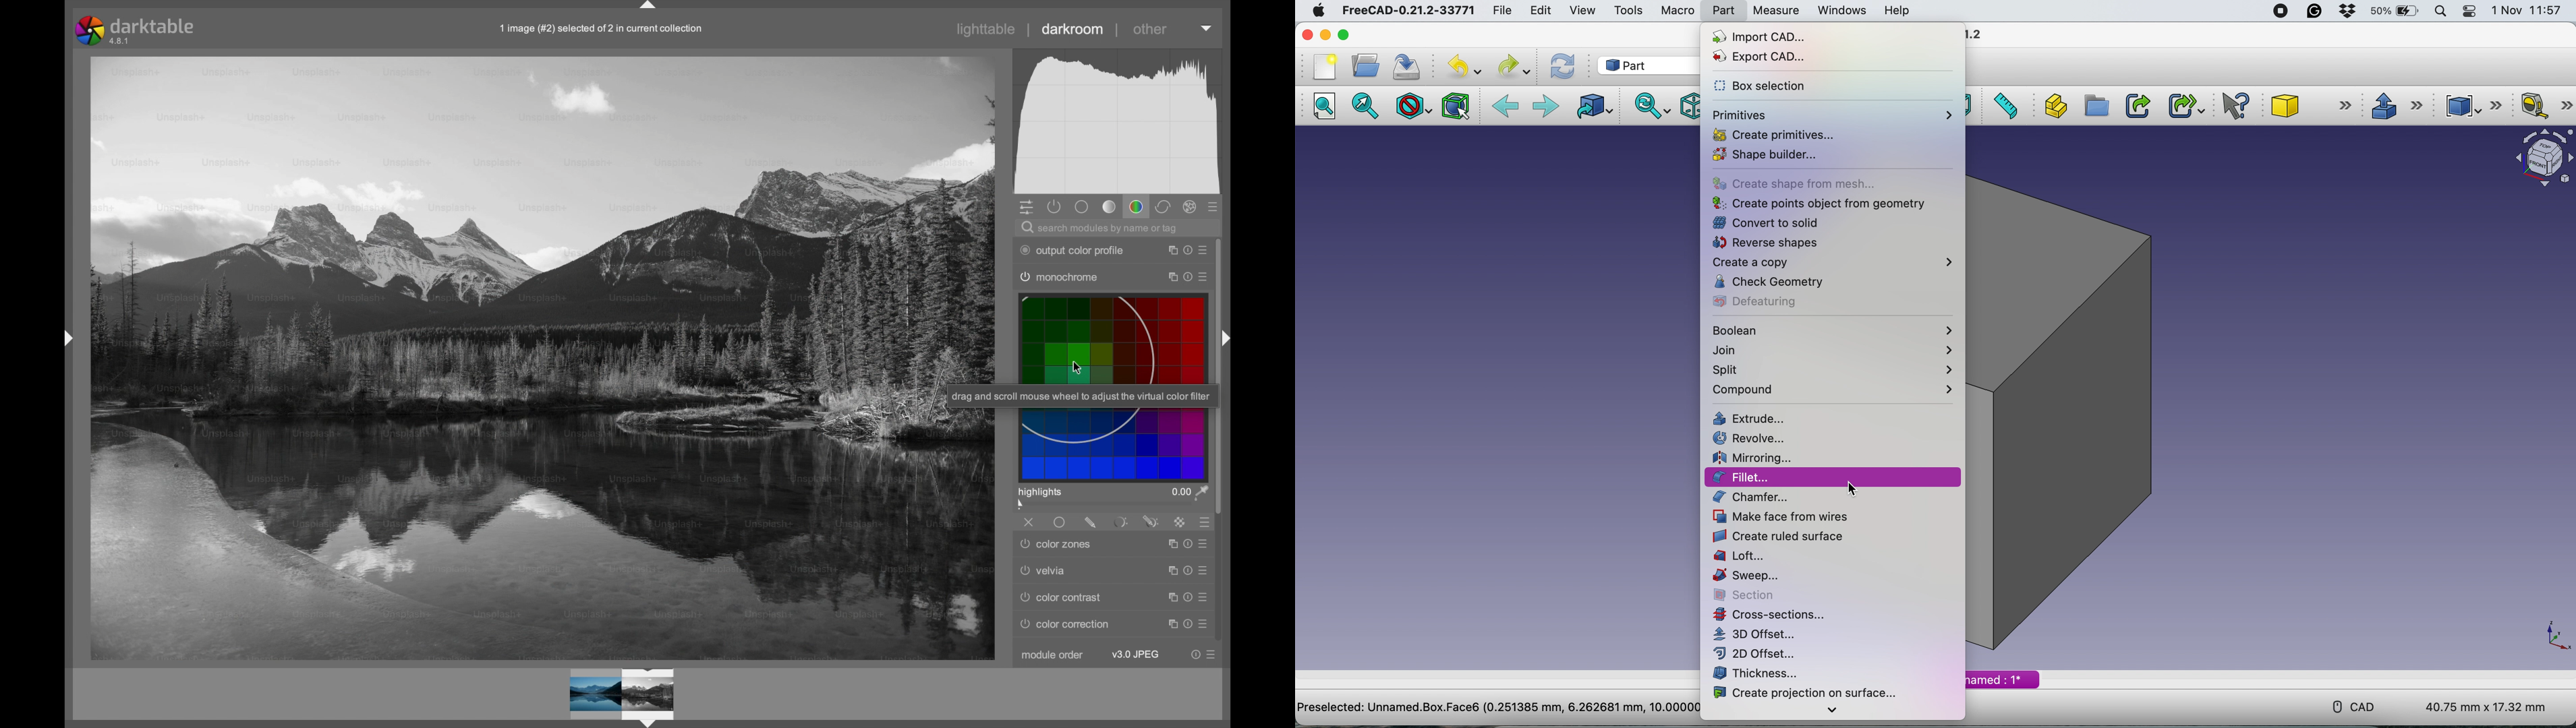  Describe the element at coordinates (1561, 67) in the screenshot. I see `refresh` at that location.